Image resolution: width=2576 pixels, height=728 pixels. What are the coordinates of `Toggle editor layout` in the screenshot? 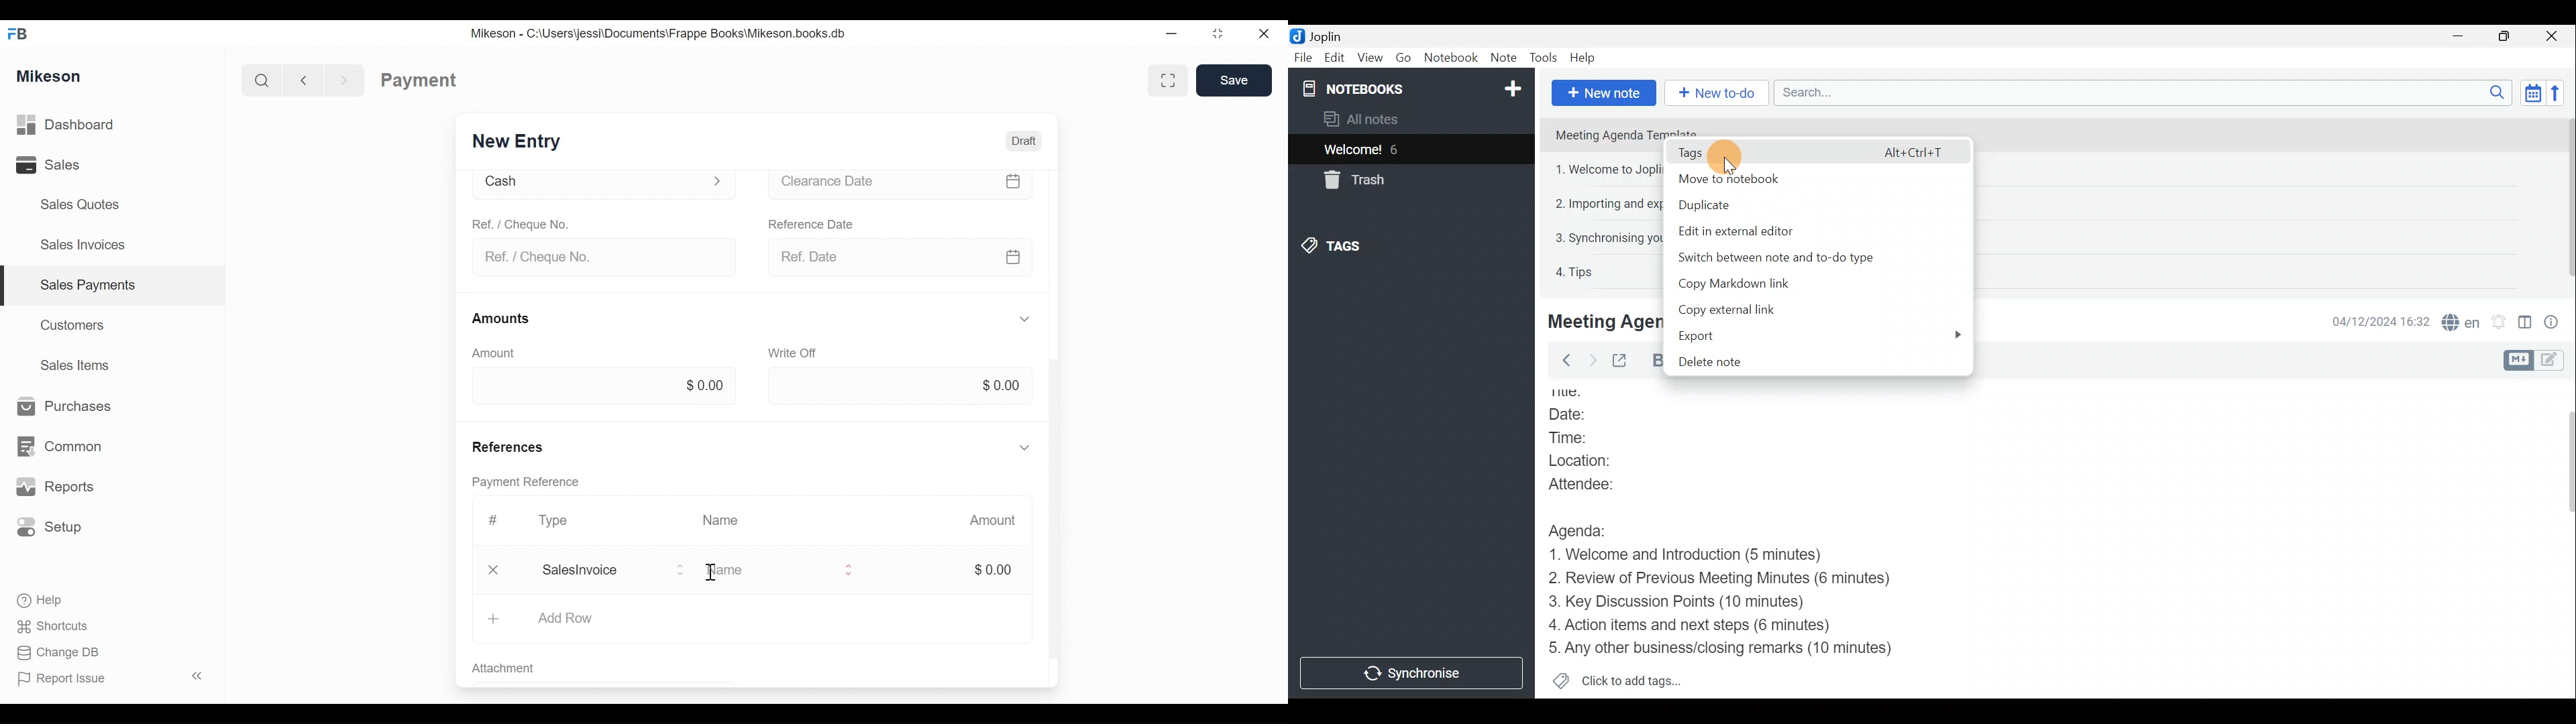 It's located at (2526, 324).